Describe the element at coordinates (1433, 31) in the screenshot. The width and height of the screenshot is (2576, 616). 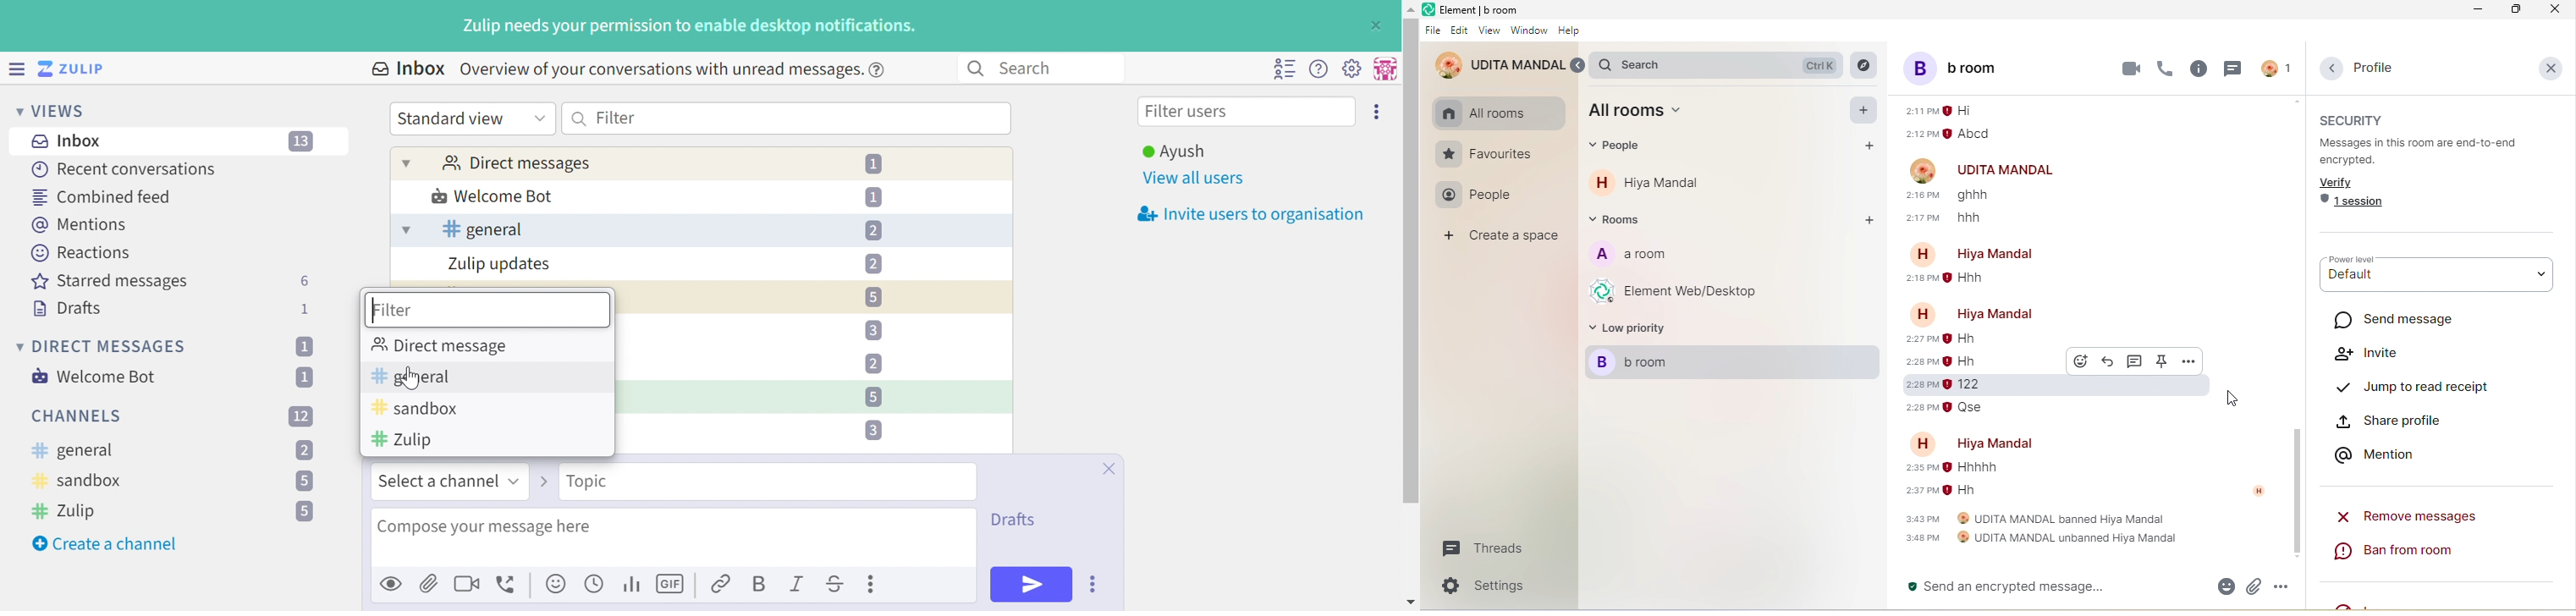
I see `file` at that location.